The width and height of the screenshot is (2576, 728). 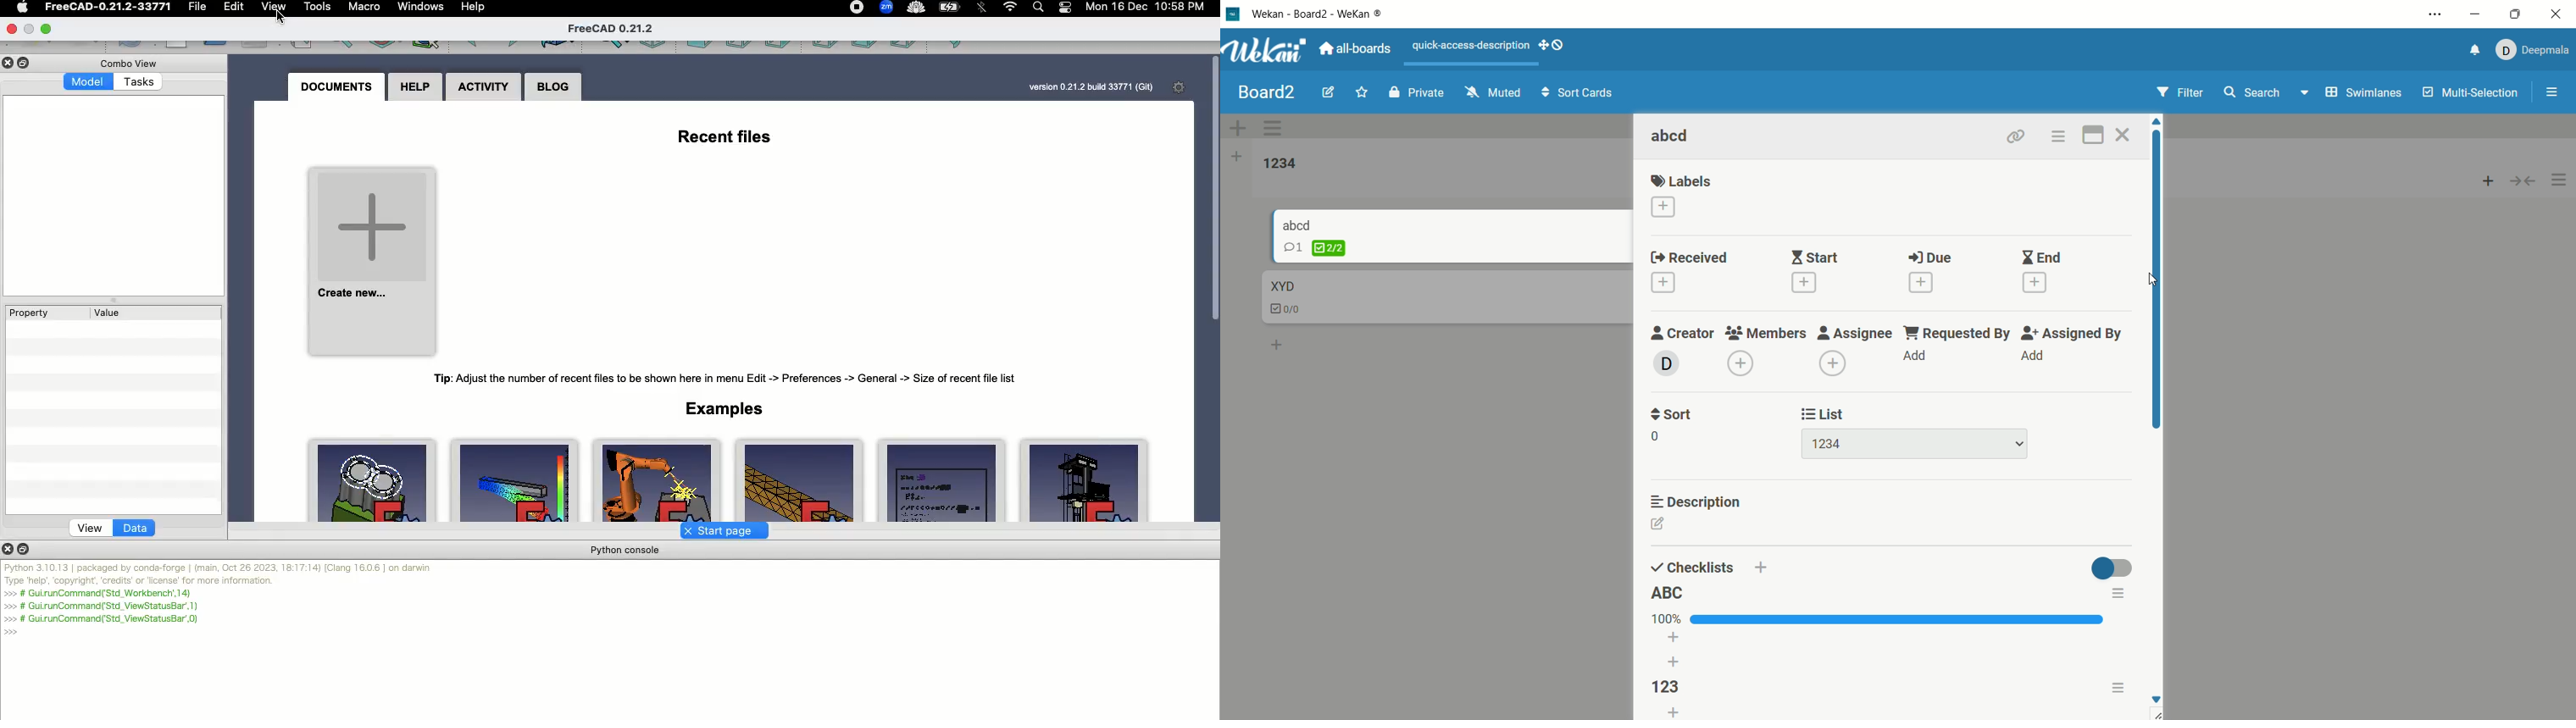 What do you see at coordinates (2488, 177) in the screenshot?
I see `add` at bounding box center [2488, 177].